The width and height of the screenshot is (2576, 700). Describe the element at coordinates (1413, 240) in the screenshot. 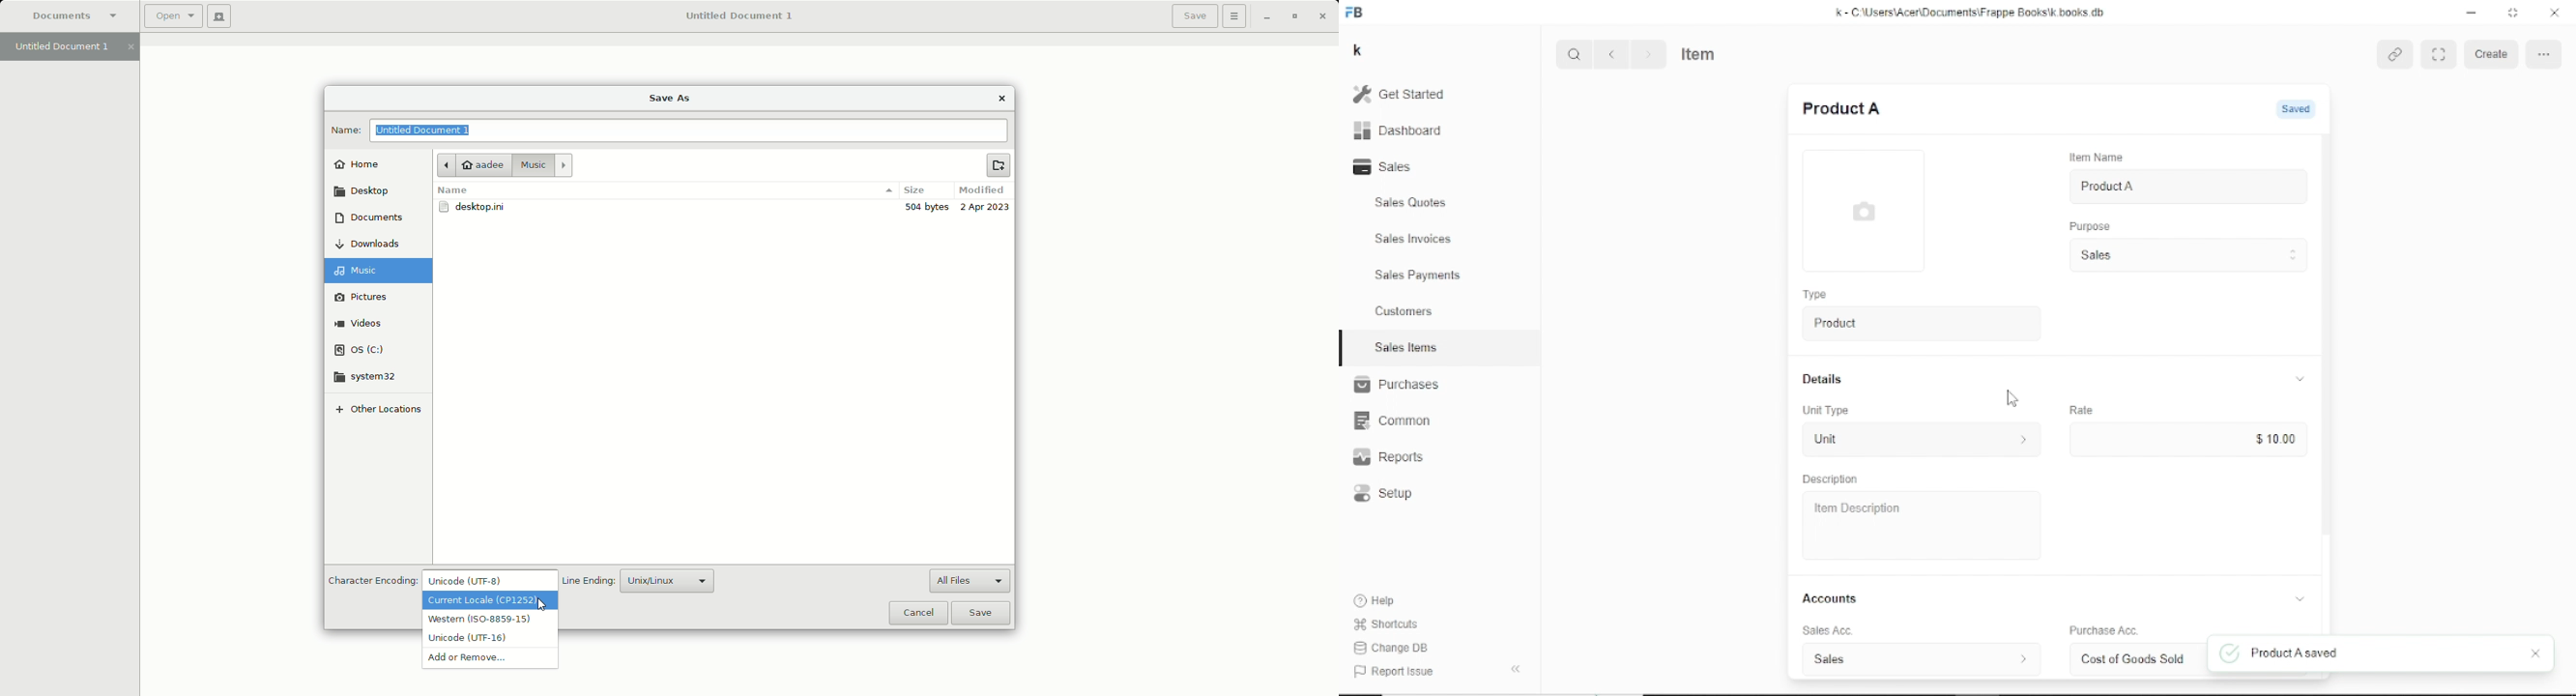

I see `Sales Invoices` at that location.